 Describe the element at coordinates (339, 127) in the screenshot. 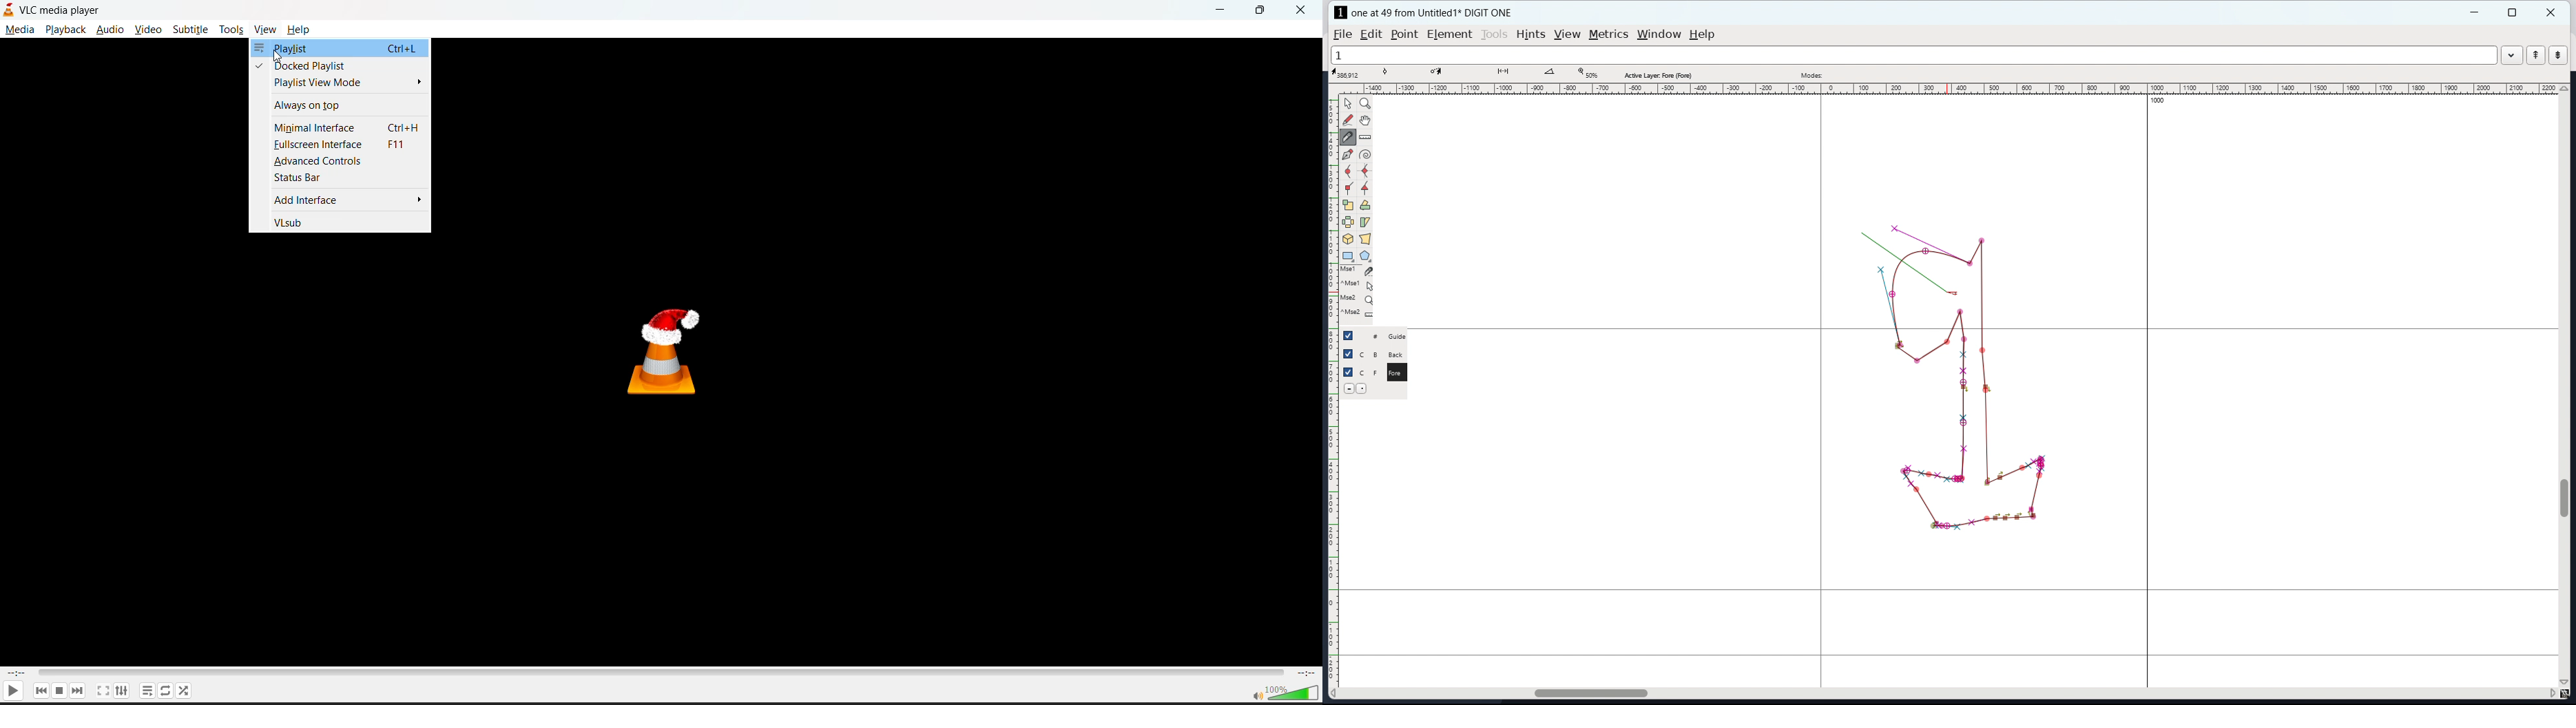

I see `minimal interface` at that location.